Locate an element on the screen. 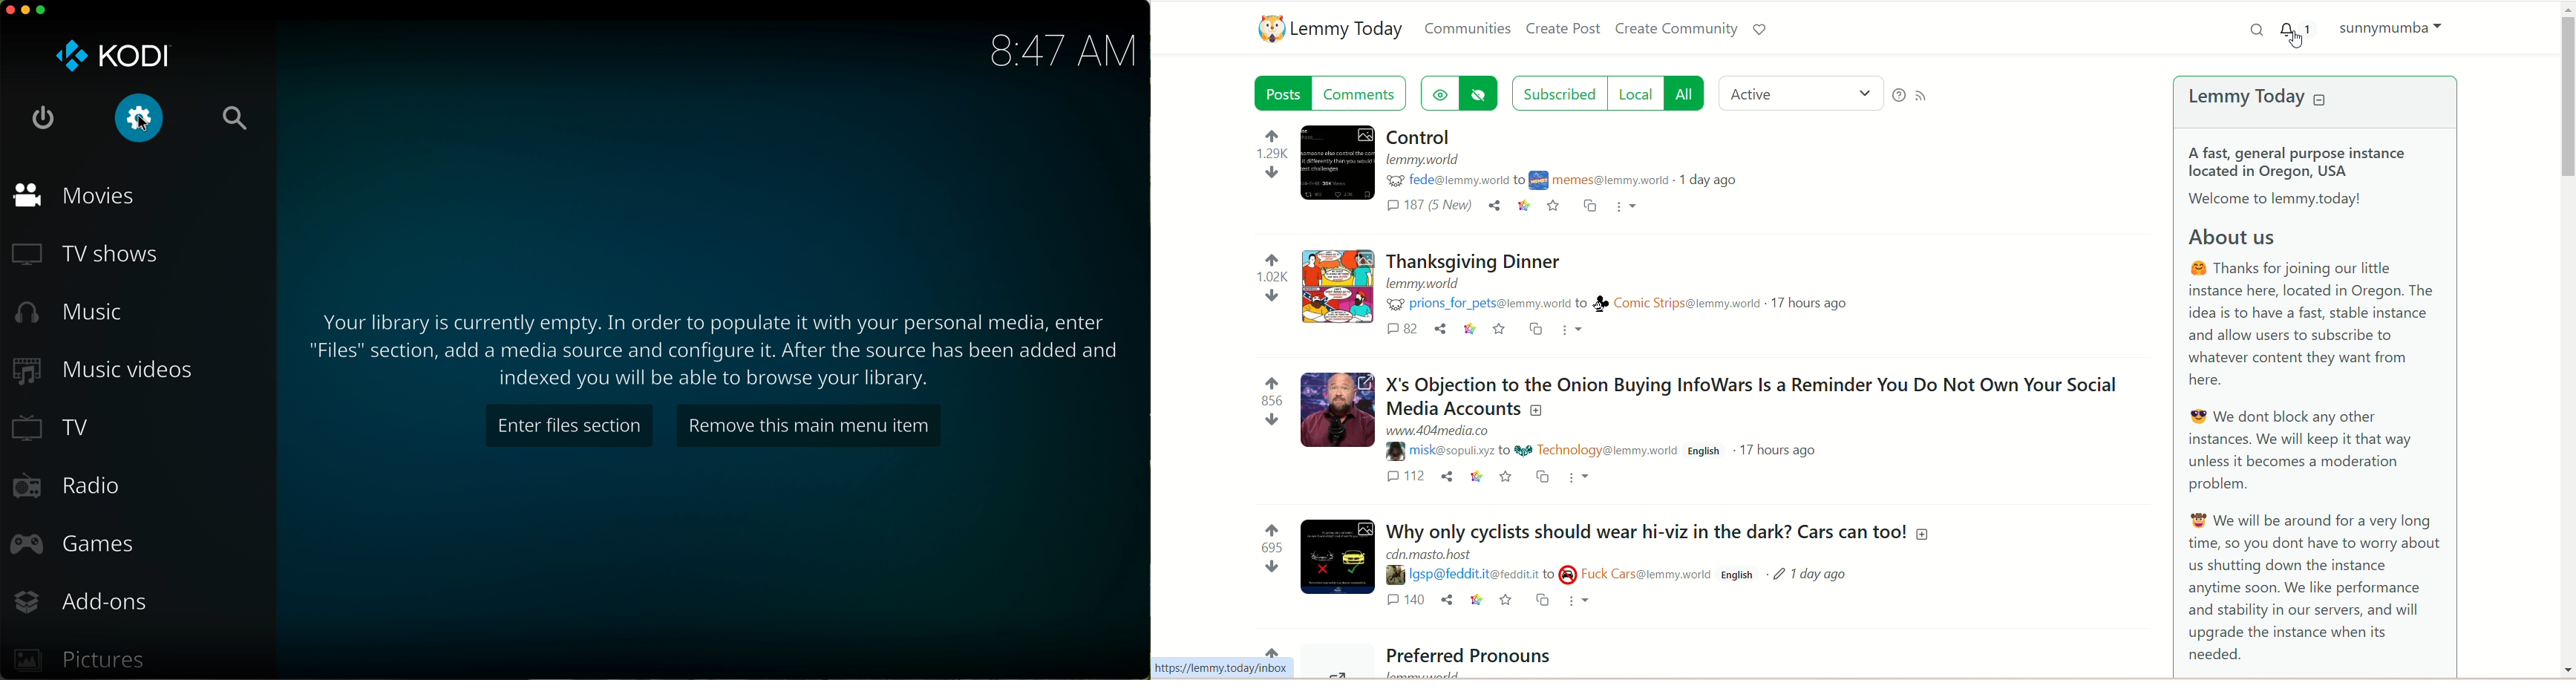 Image resolution: width=2576 pixels, height=700 pixels. context is located at coordinates (1479, 602).